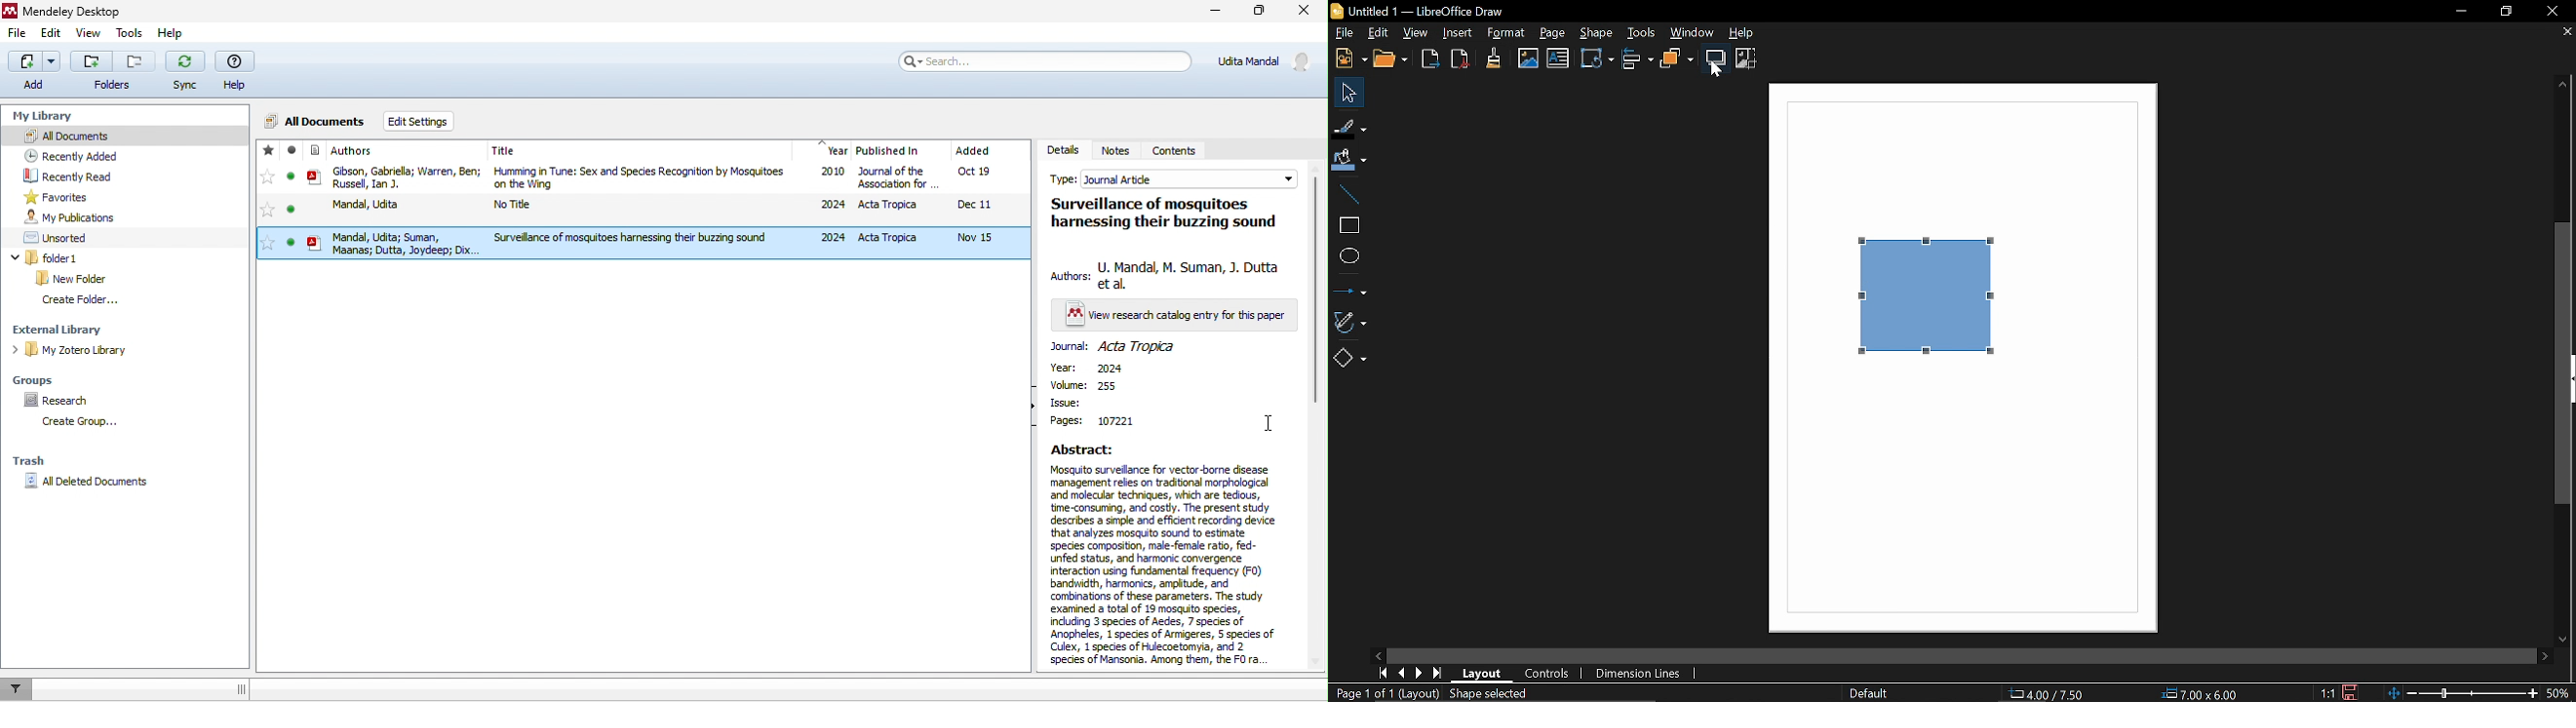 Image resolution: width=2576 pixels, height=728 pixels. What do you see at coordinates (39, 380) in the screenshot?
I see `groups` at bounding box center [39, 380].